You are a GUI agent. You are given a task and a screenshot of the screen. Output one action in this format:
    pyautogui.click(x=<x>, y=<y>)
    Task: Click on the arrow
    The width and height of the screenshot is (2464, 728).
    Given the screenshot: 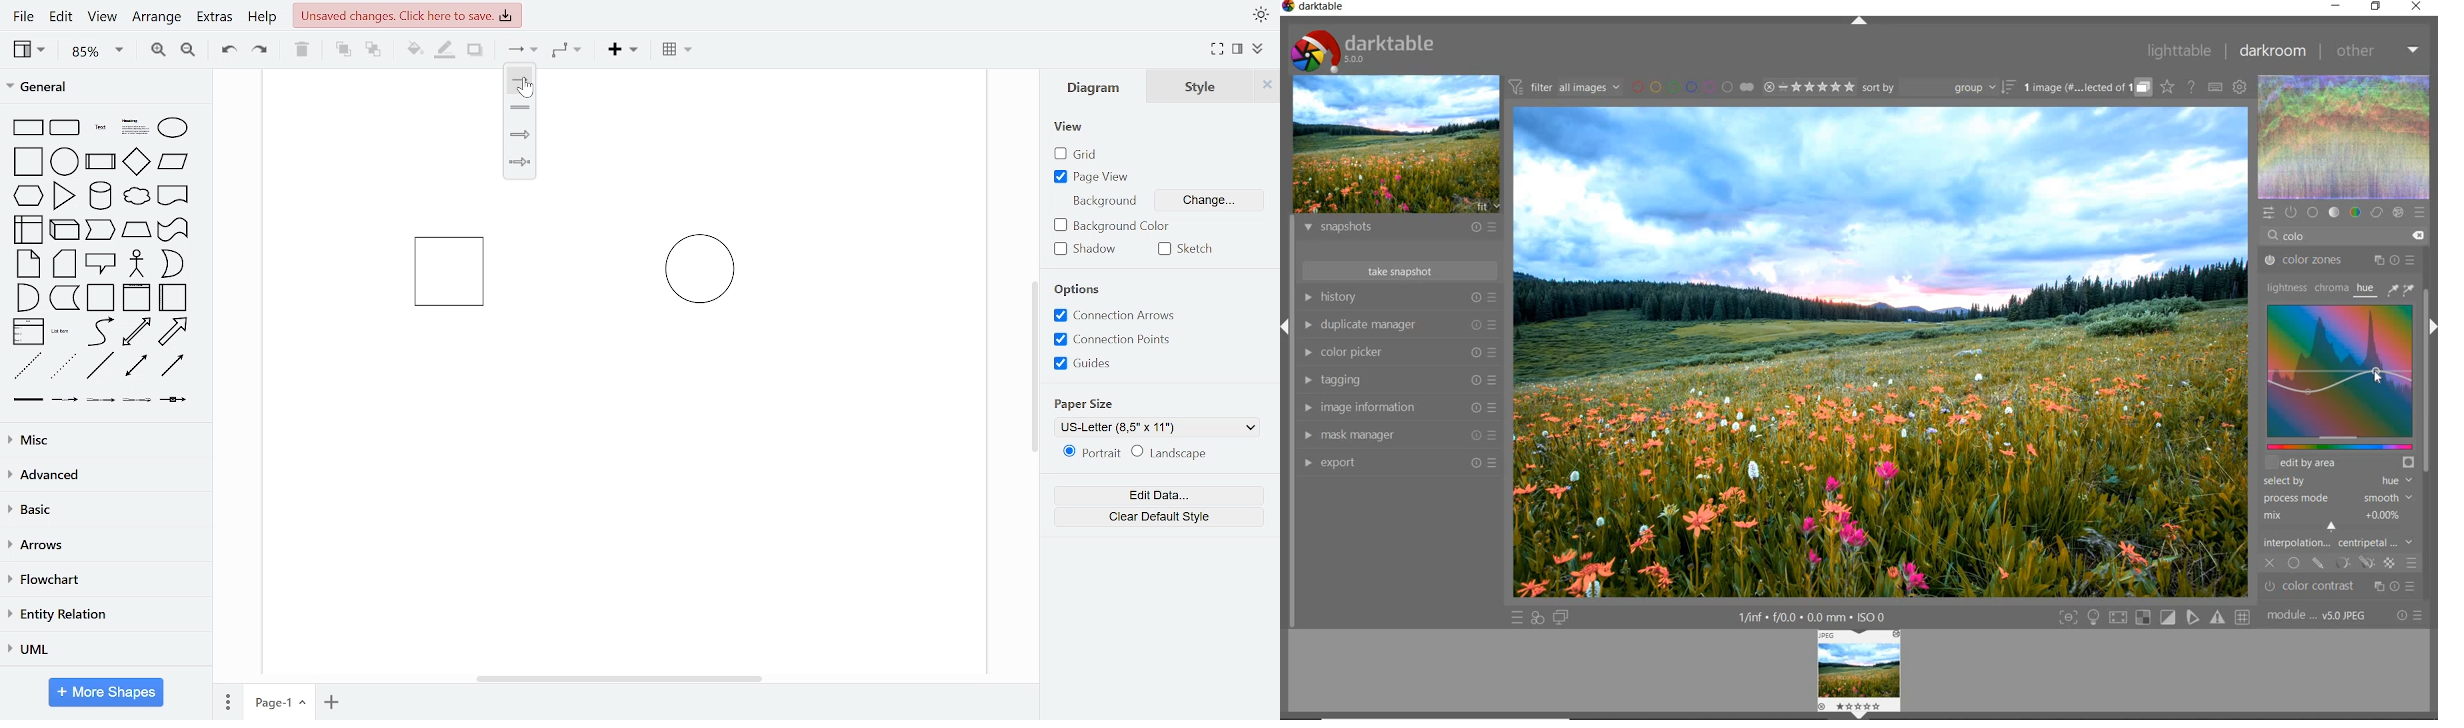 What is the action you would take?
    pyautogui.click(x=173, y=332)
    